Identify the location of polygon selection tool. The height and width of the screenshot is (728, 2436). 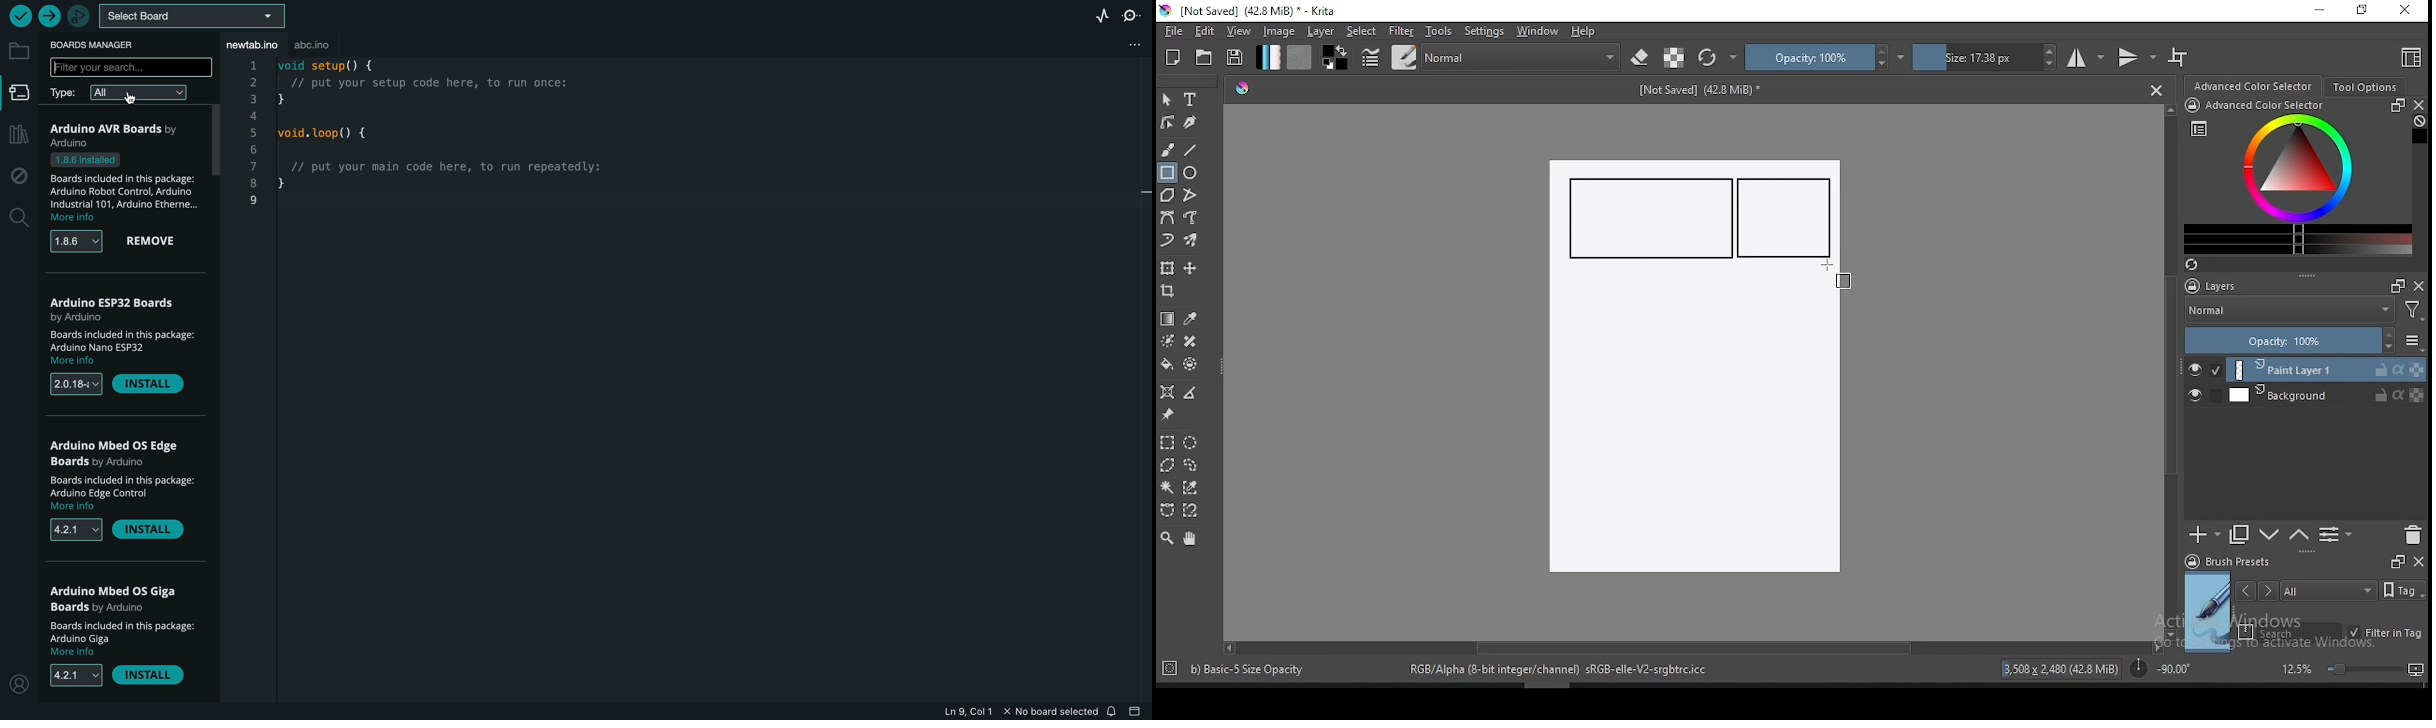
(1168, 465).